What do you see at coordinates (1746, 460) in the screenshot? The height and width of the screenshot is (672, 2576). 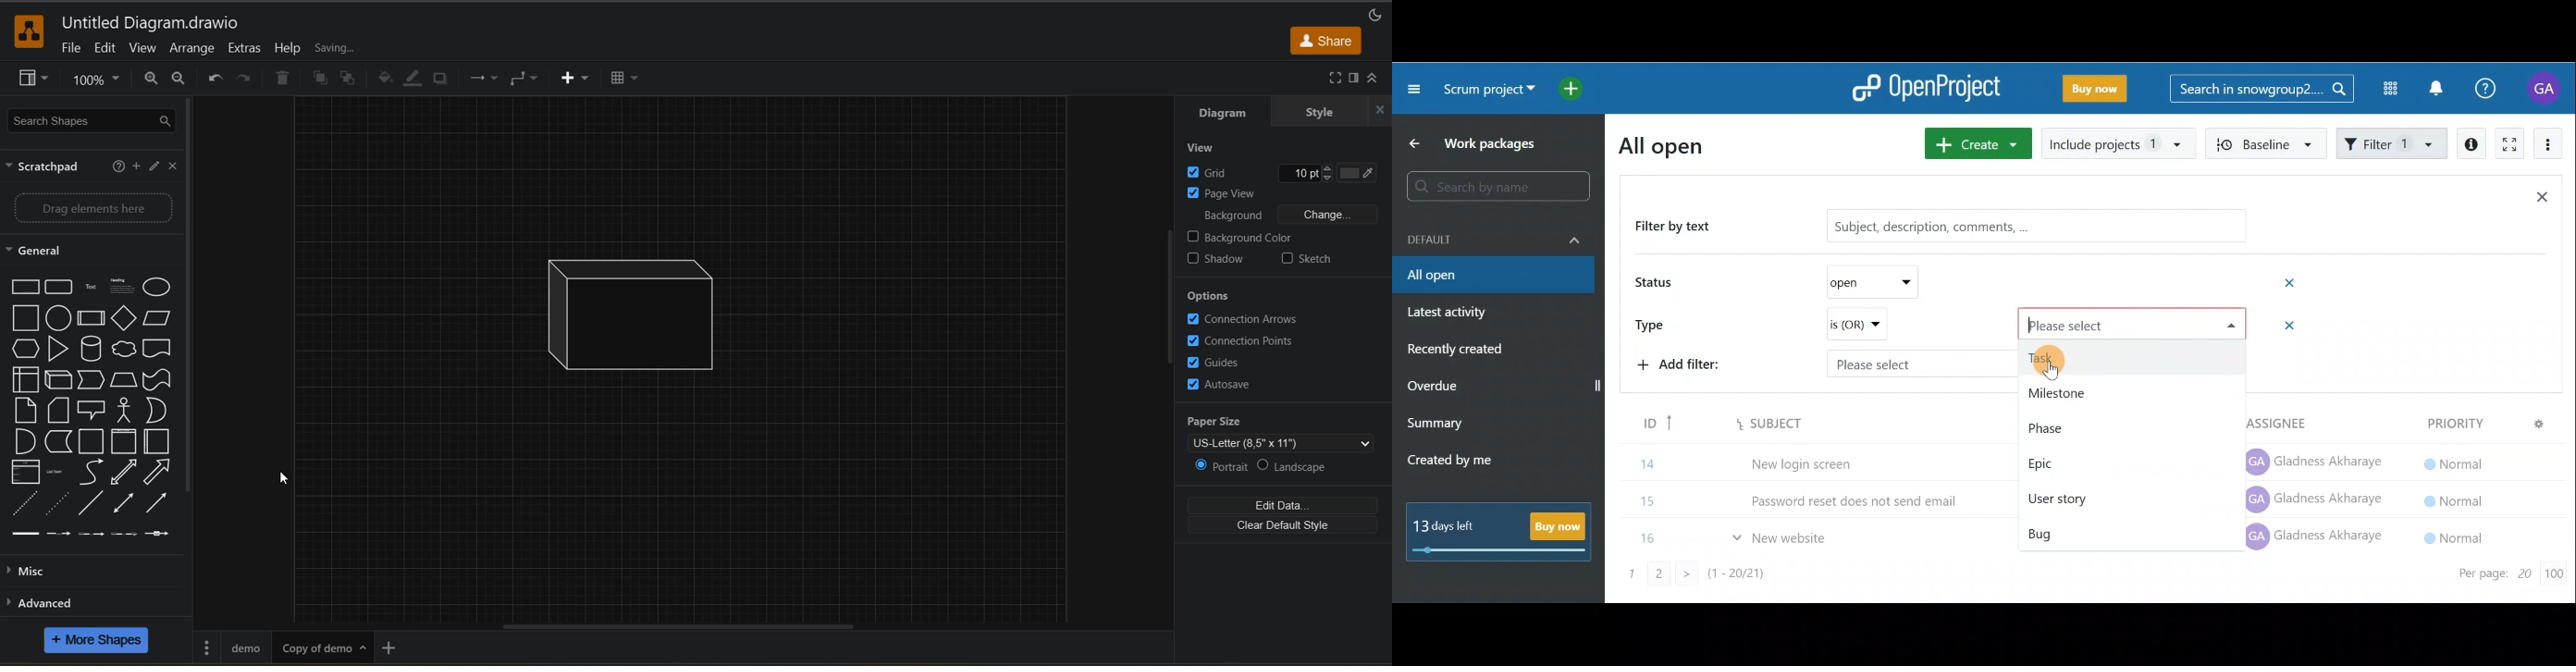 I see `Item 14` at bounding box center [1746, 460].